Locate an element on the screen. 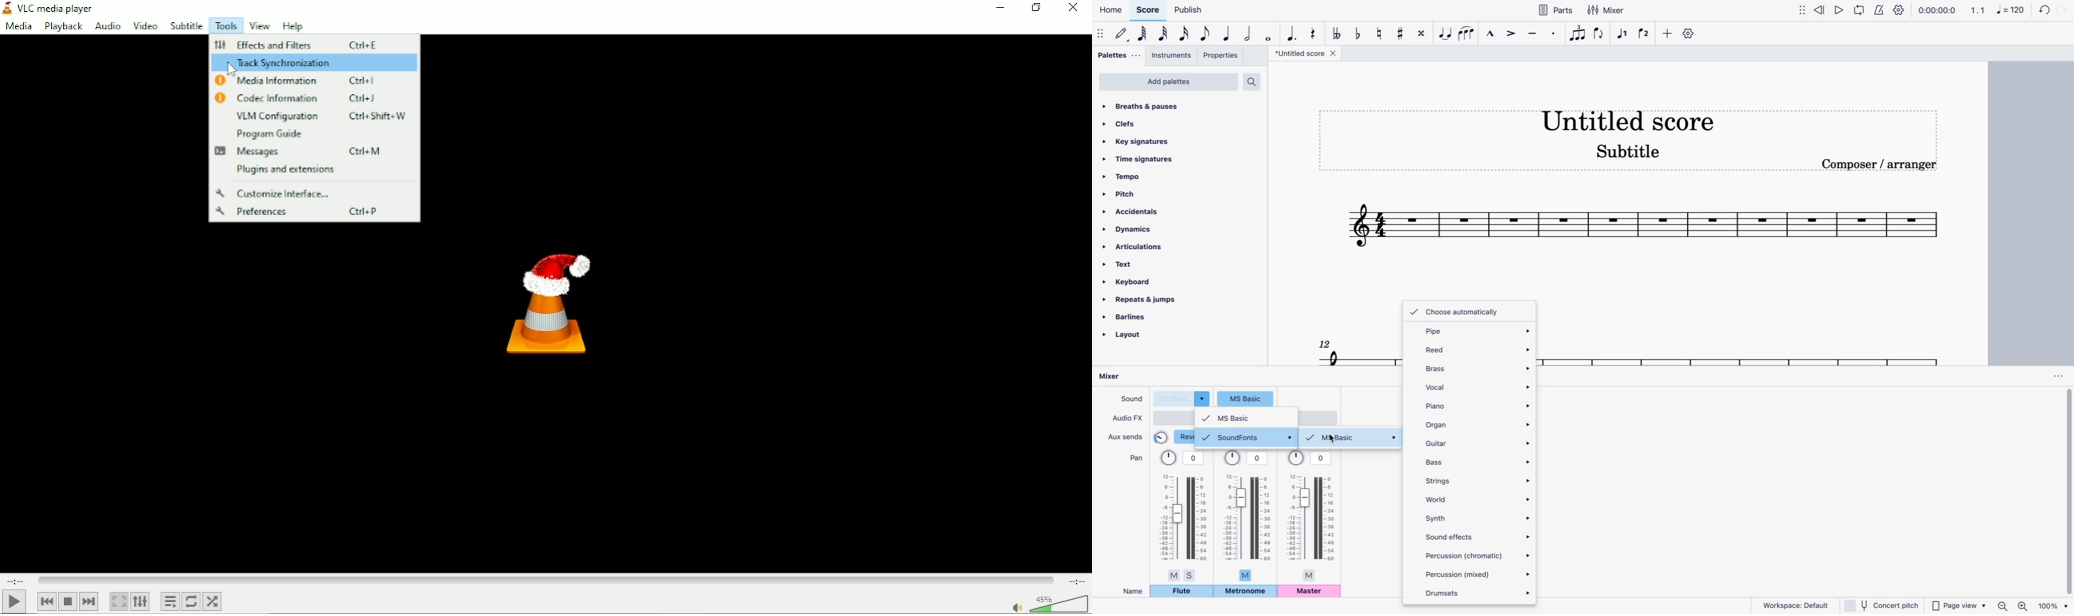 This screenshot has width=2100, height=616. 64th note is located at coordinates (1143, 34).